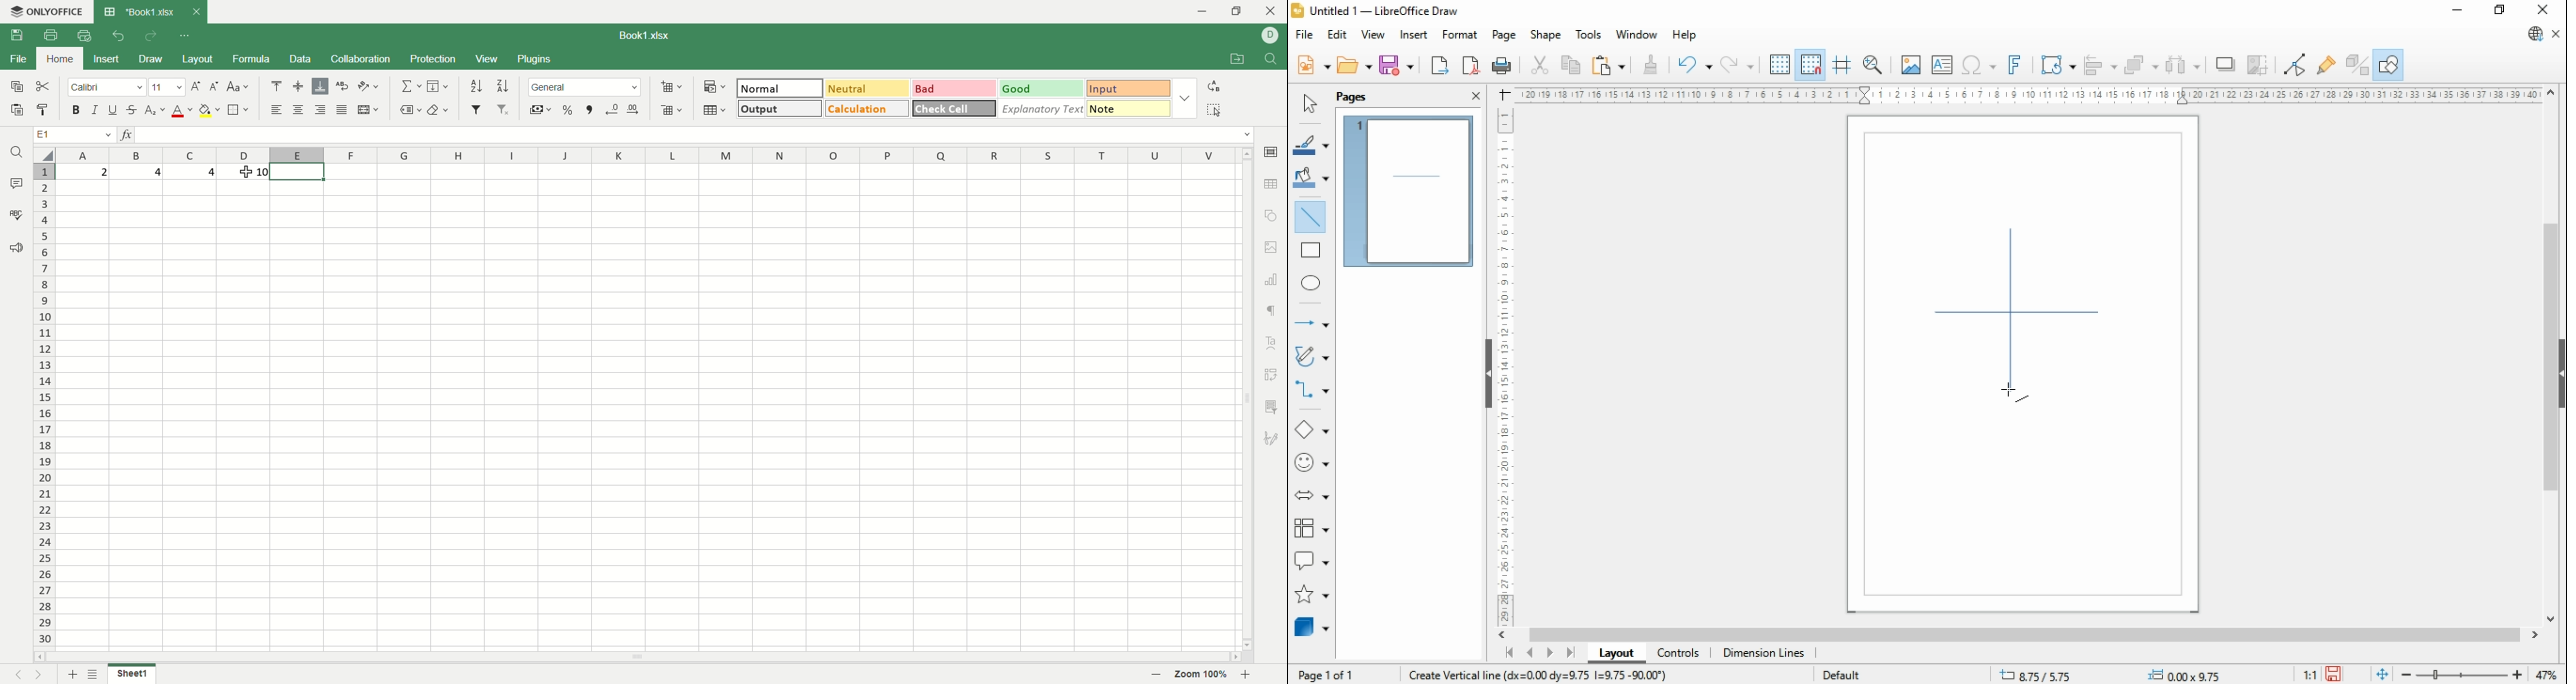 Image resolution: width=2576 pixels, height=700 pixels. Describe the element at coordinates (1693, 64) in the screenshot. I see `undo` at that location.